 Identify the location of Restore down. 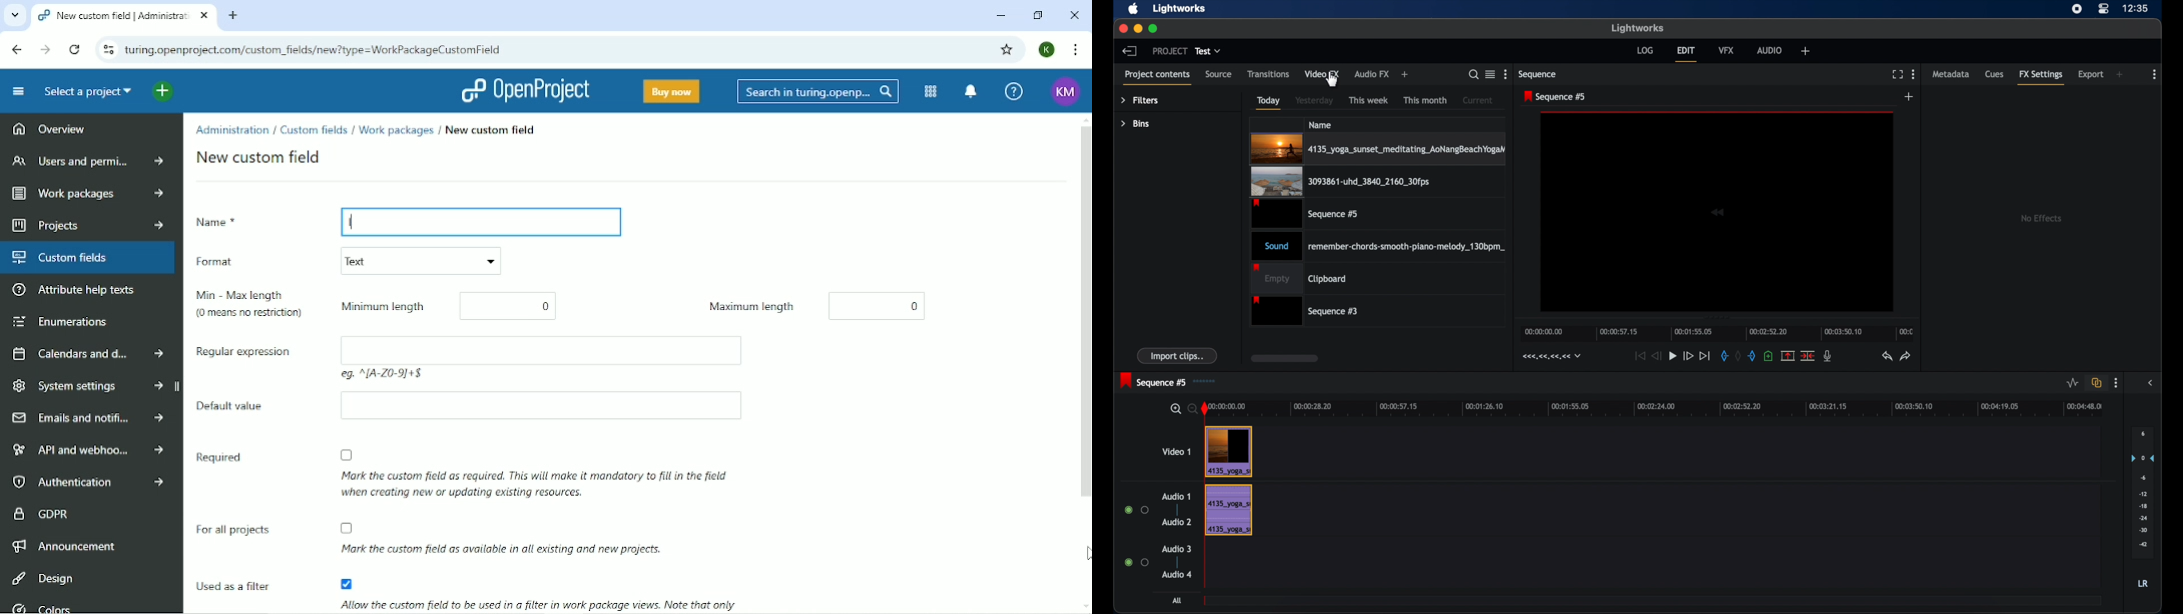
(1038, 15).